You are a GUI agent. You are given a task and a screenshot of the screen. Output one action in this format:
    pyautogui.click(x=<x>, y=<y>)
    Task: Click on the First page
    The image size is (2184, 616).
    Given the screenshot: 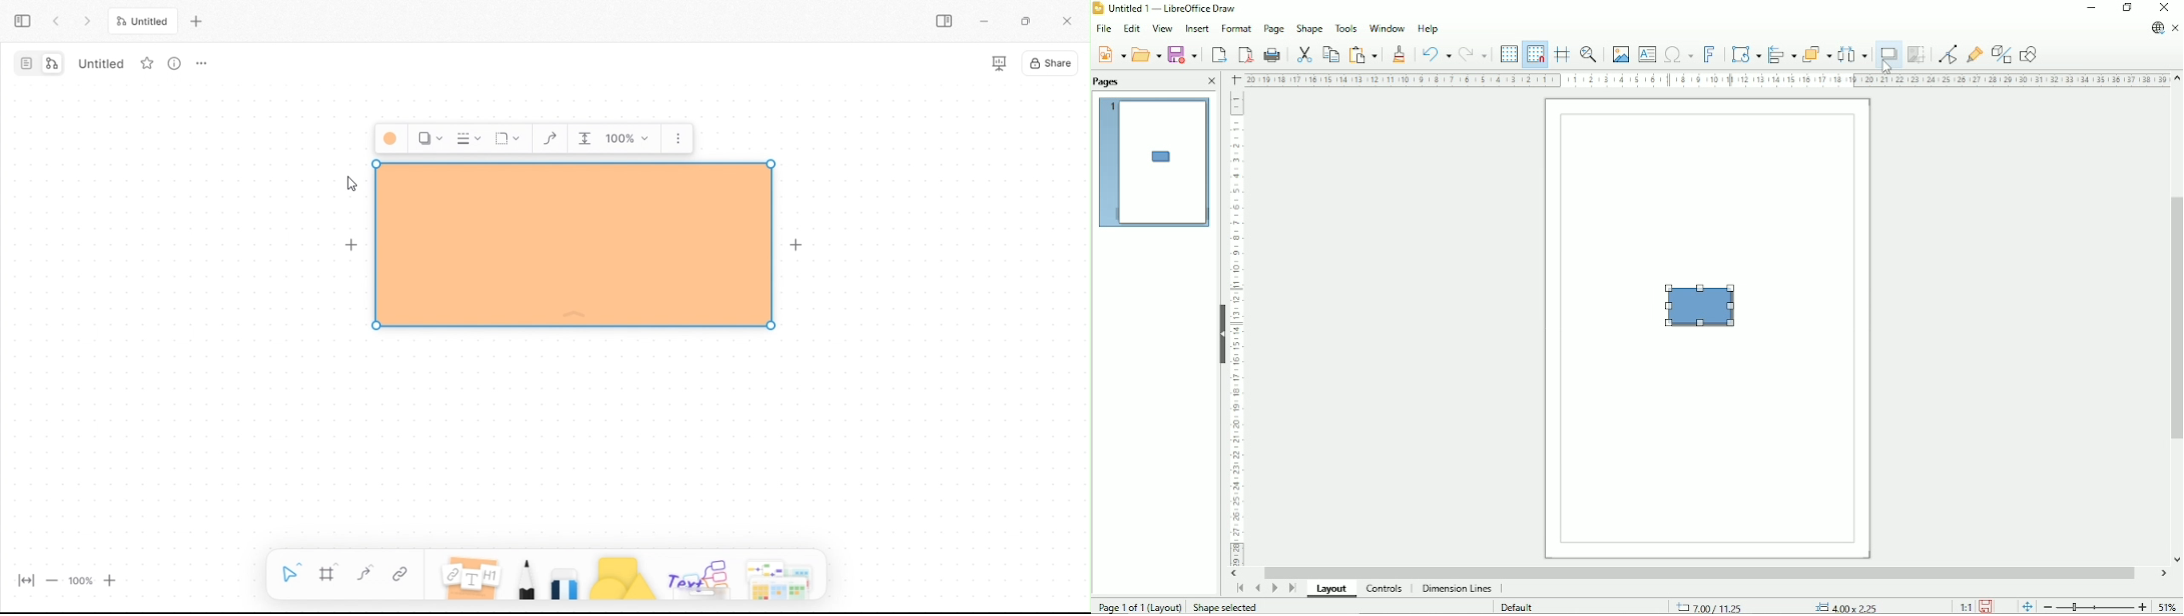 What is the action you would take?
    pyautogui.click(x=1239, y=588)
    